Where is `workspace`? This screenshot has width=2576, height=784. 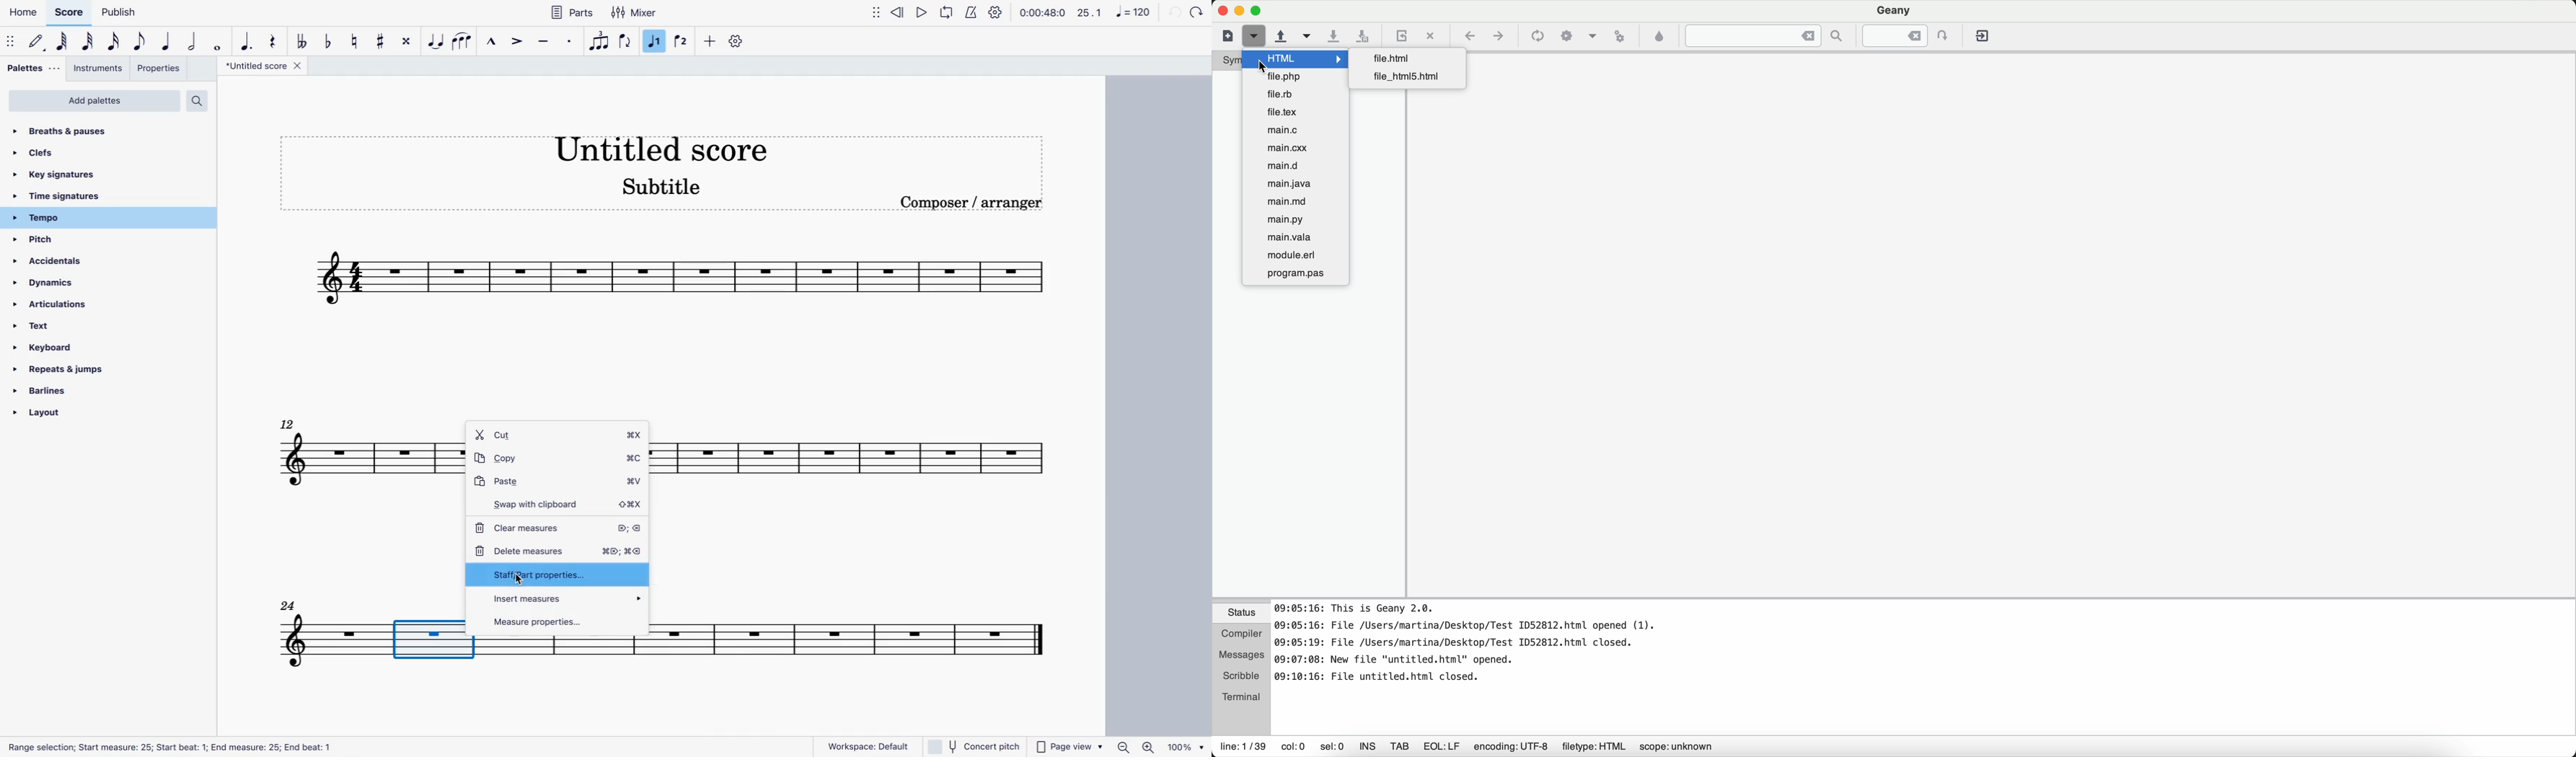
workspace is located at coordinates (861, 745).